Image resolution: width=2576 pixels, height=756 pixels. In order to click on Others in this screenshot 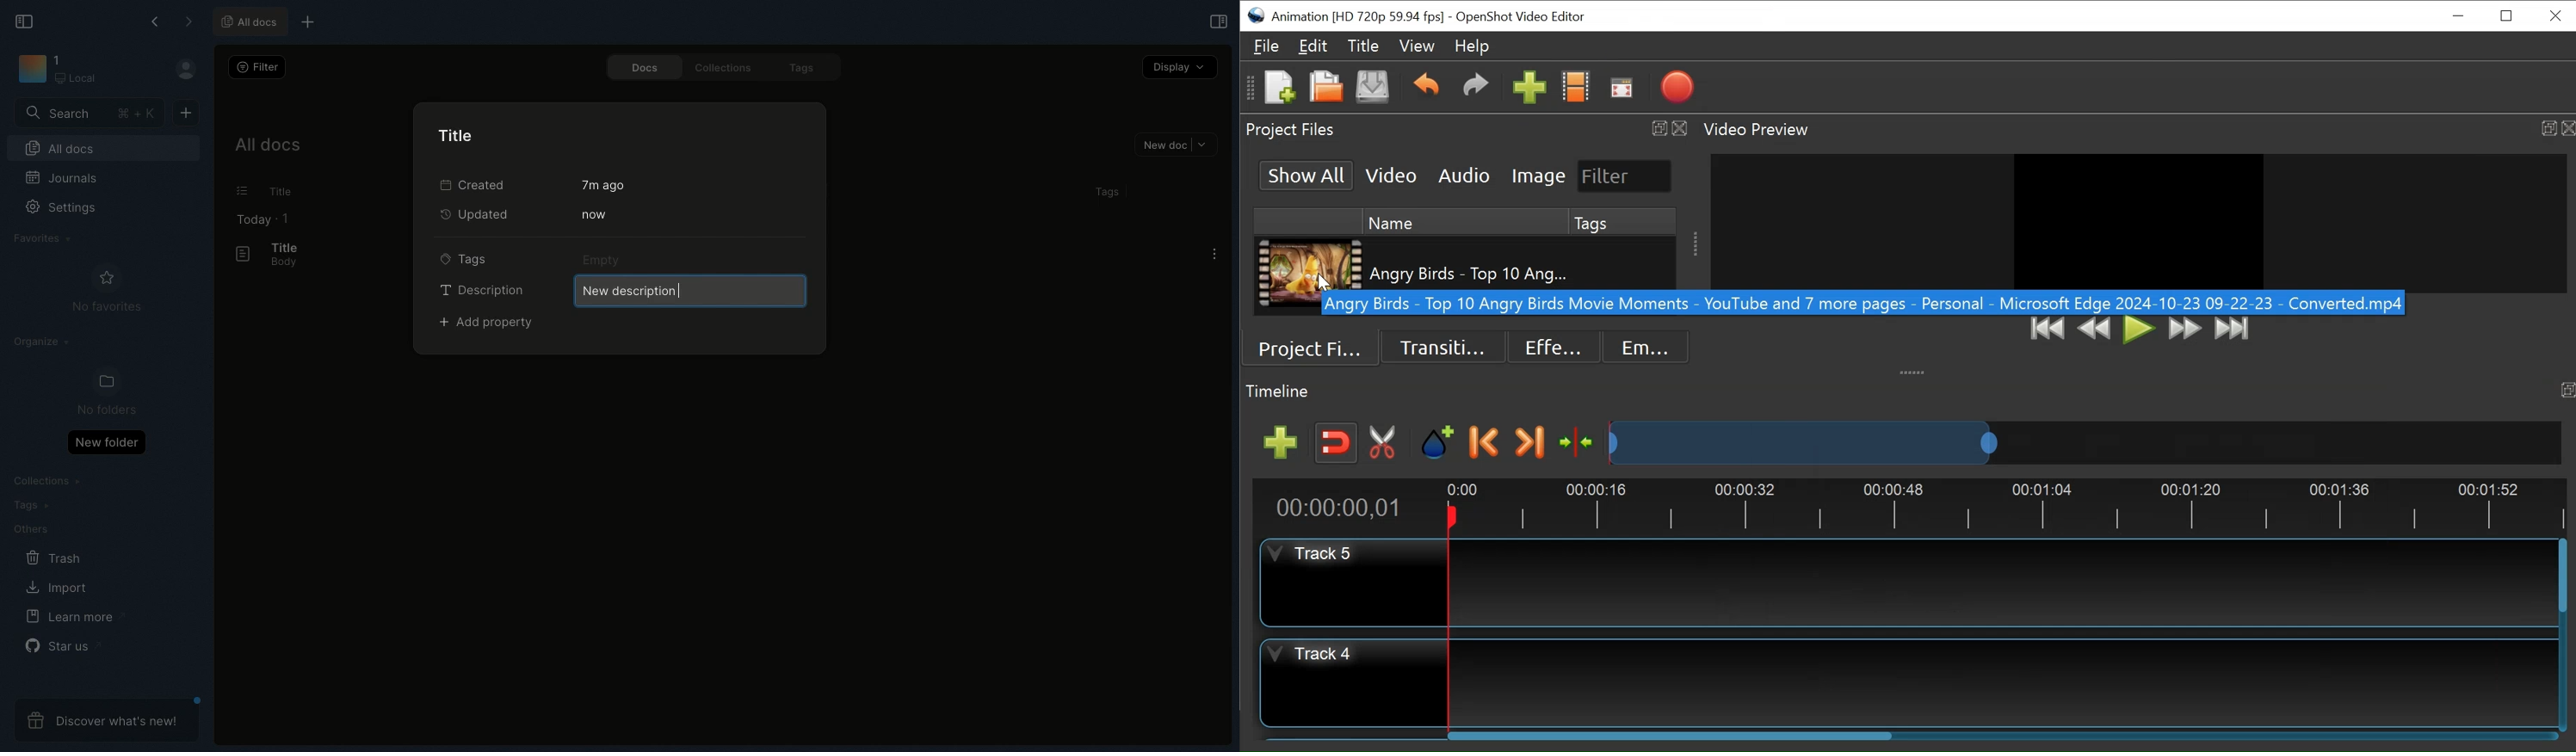, I will do `click(30, 529)`.